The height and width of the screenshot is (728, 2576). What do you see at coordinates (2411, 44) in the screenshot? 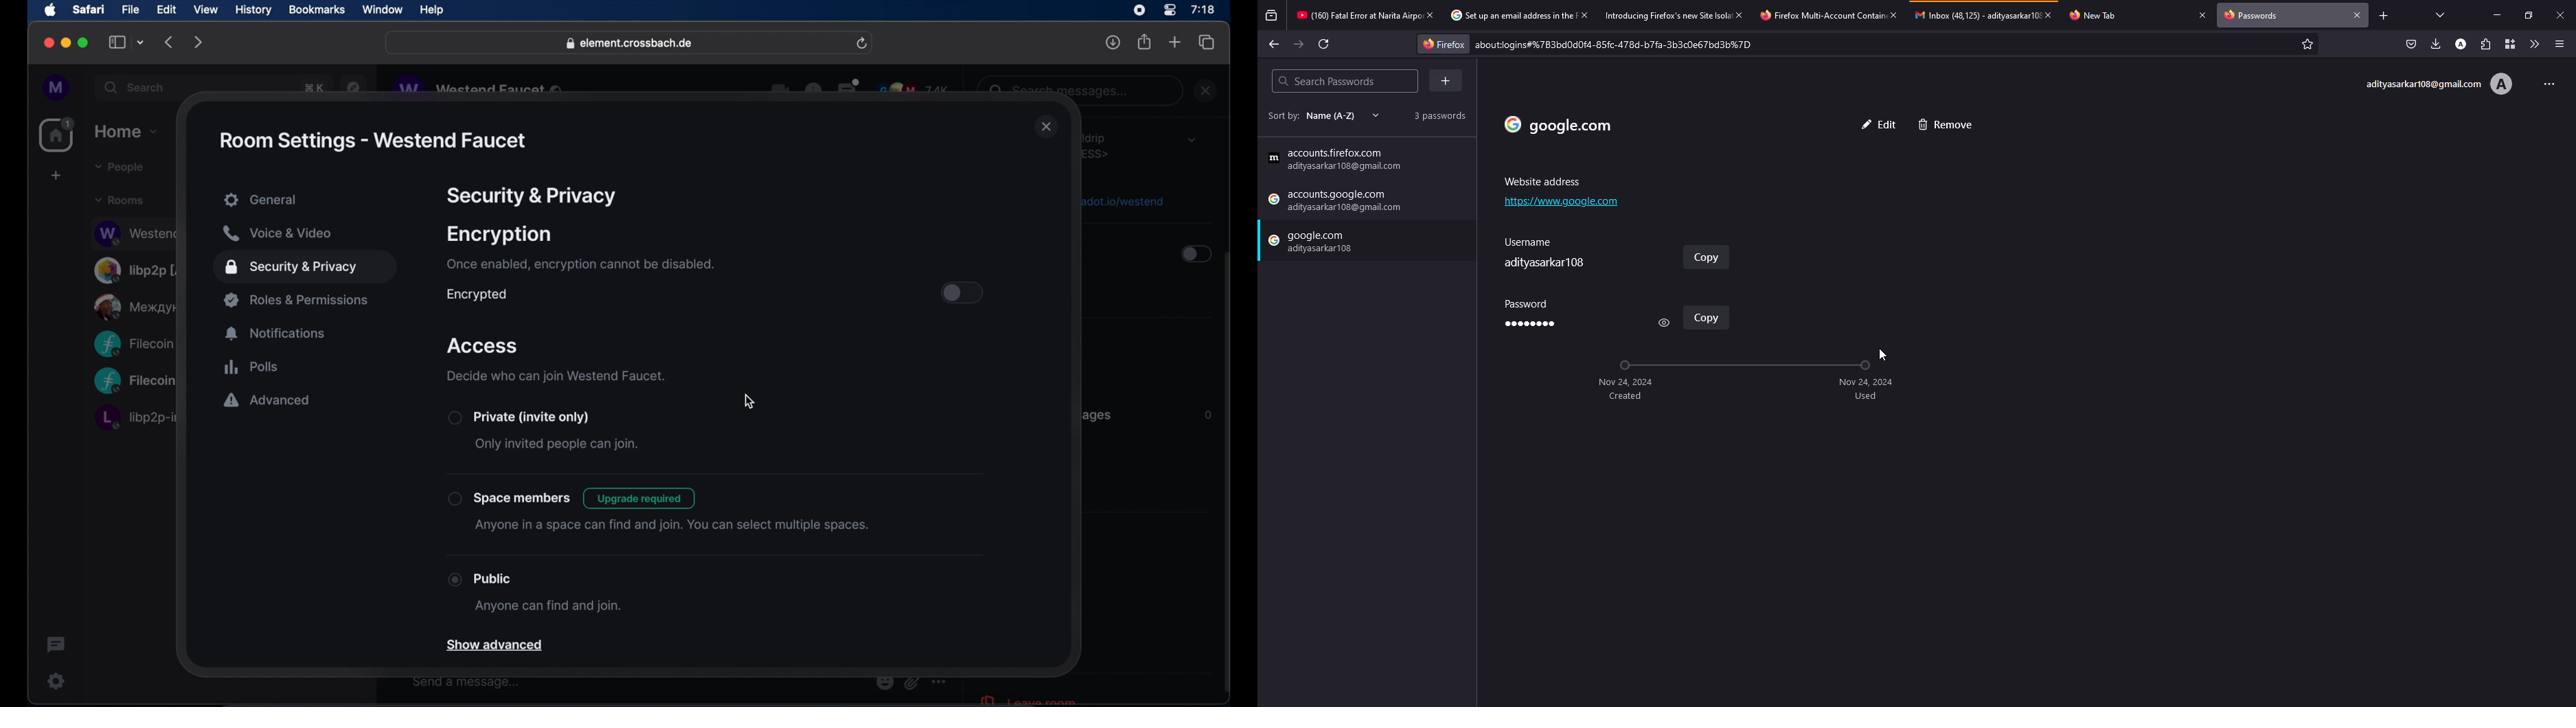
I see `save to pocket` at bounding box center [2411, 44].